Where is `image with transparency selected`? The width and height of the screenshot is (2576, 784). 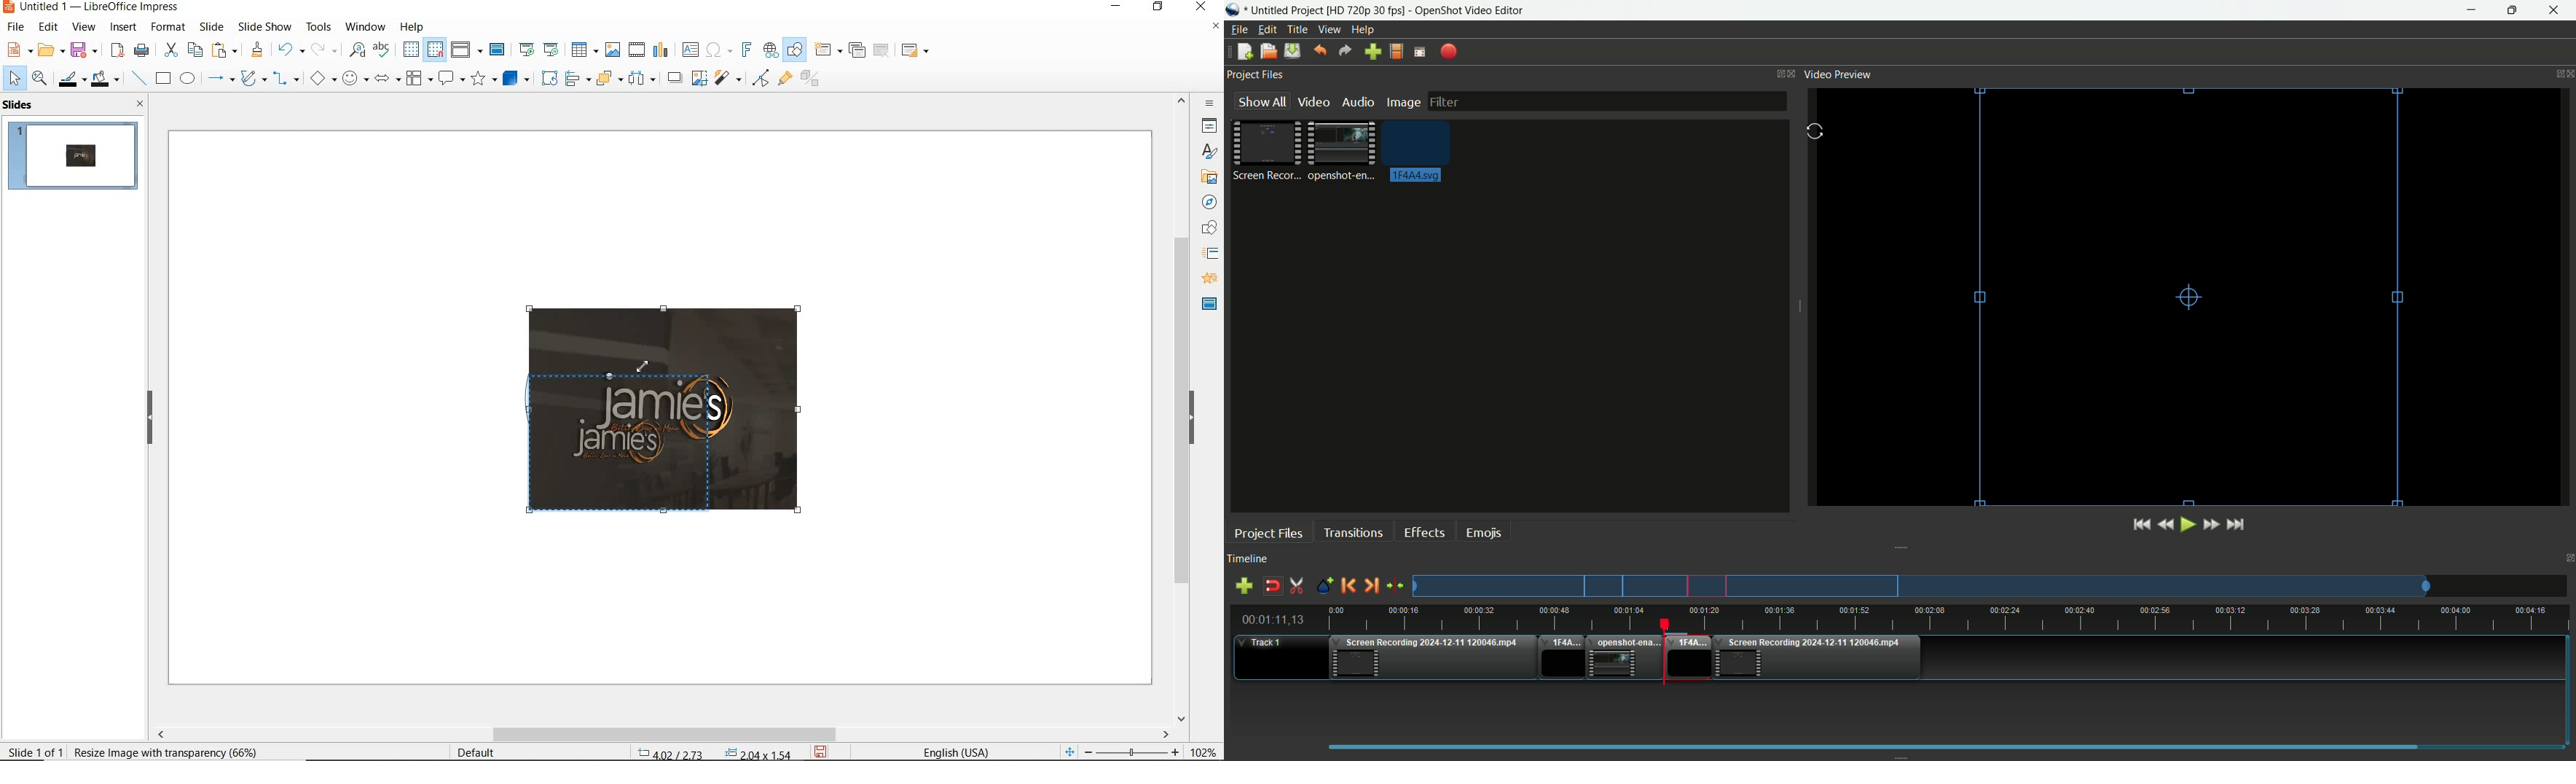
image with transparency selected is located at coordinates (160, 751).